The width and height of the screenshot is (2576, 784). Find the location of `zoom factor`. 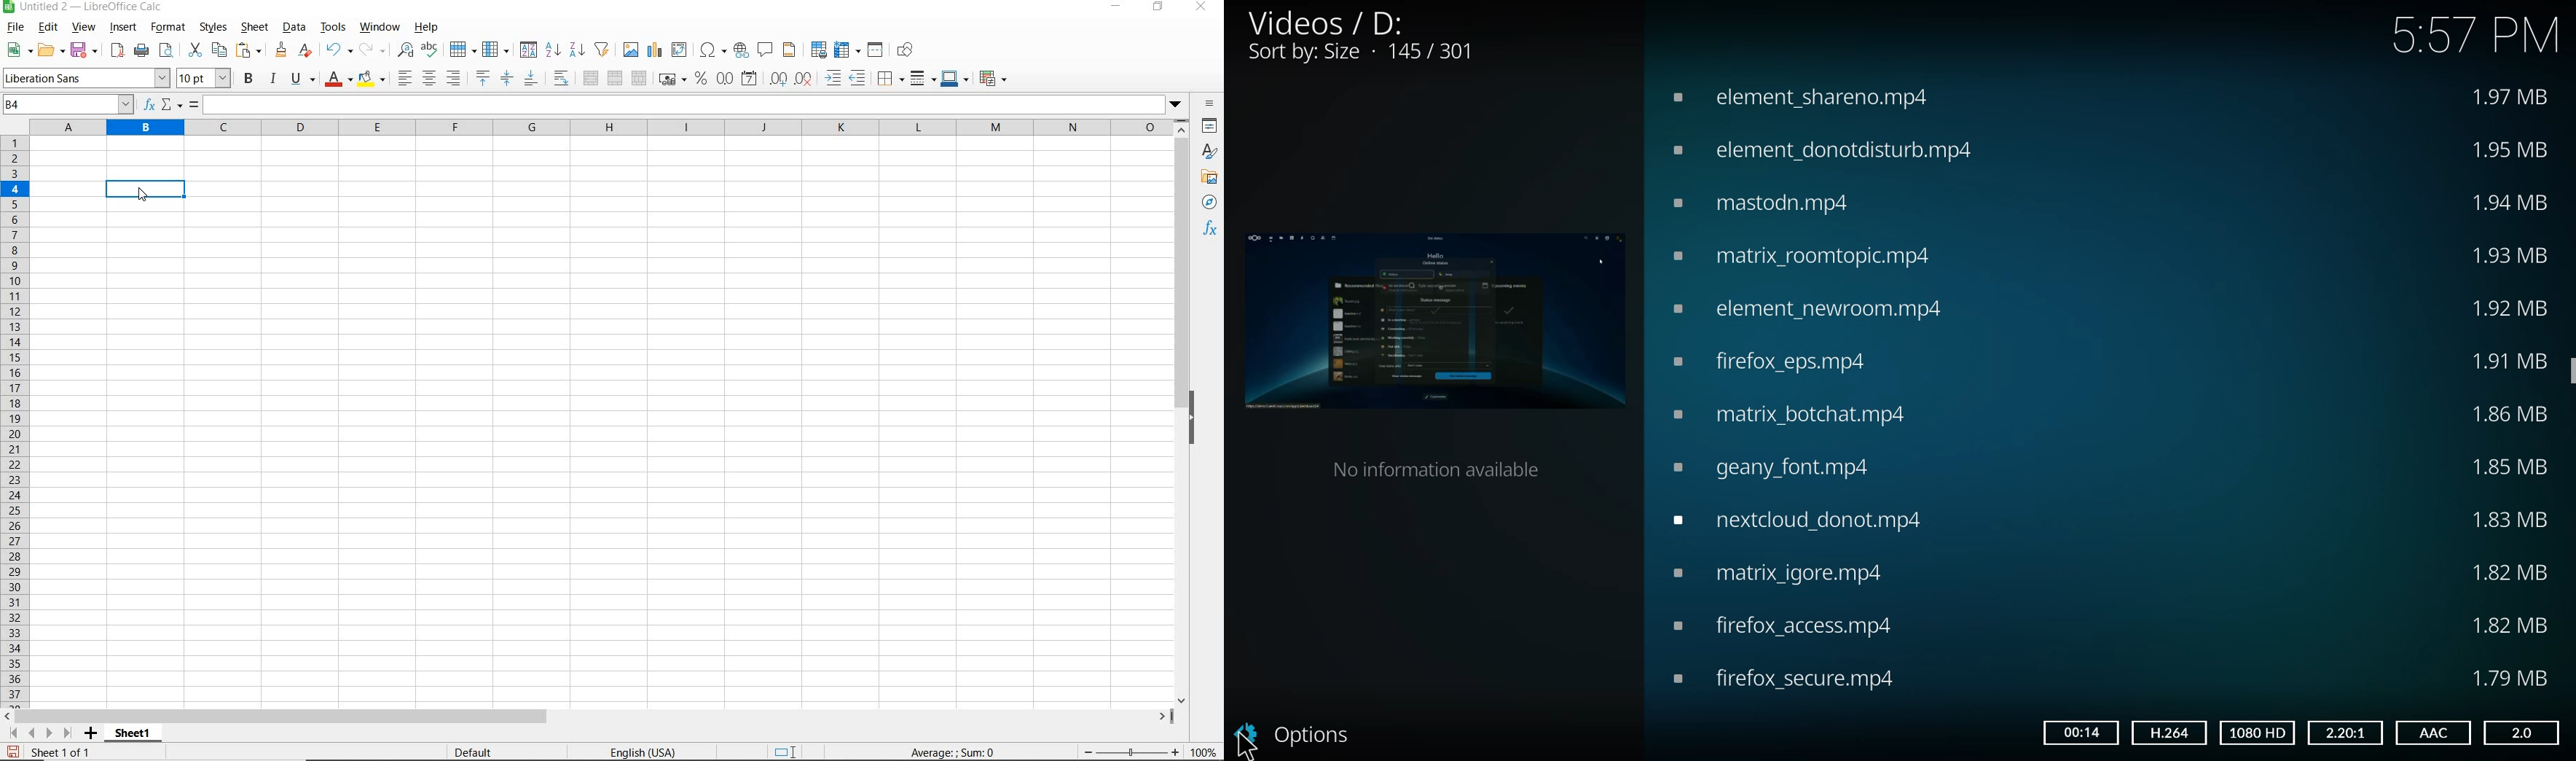

zoom factor is located at coordinates (1203, 754).